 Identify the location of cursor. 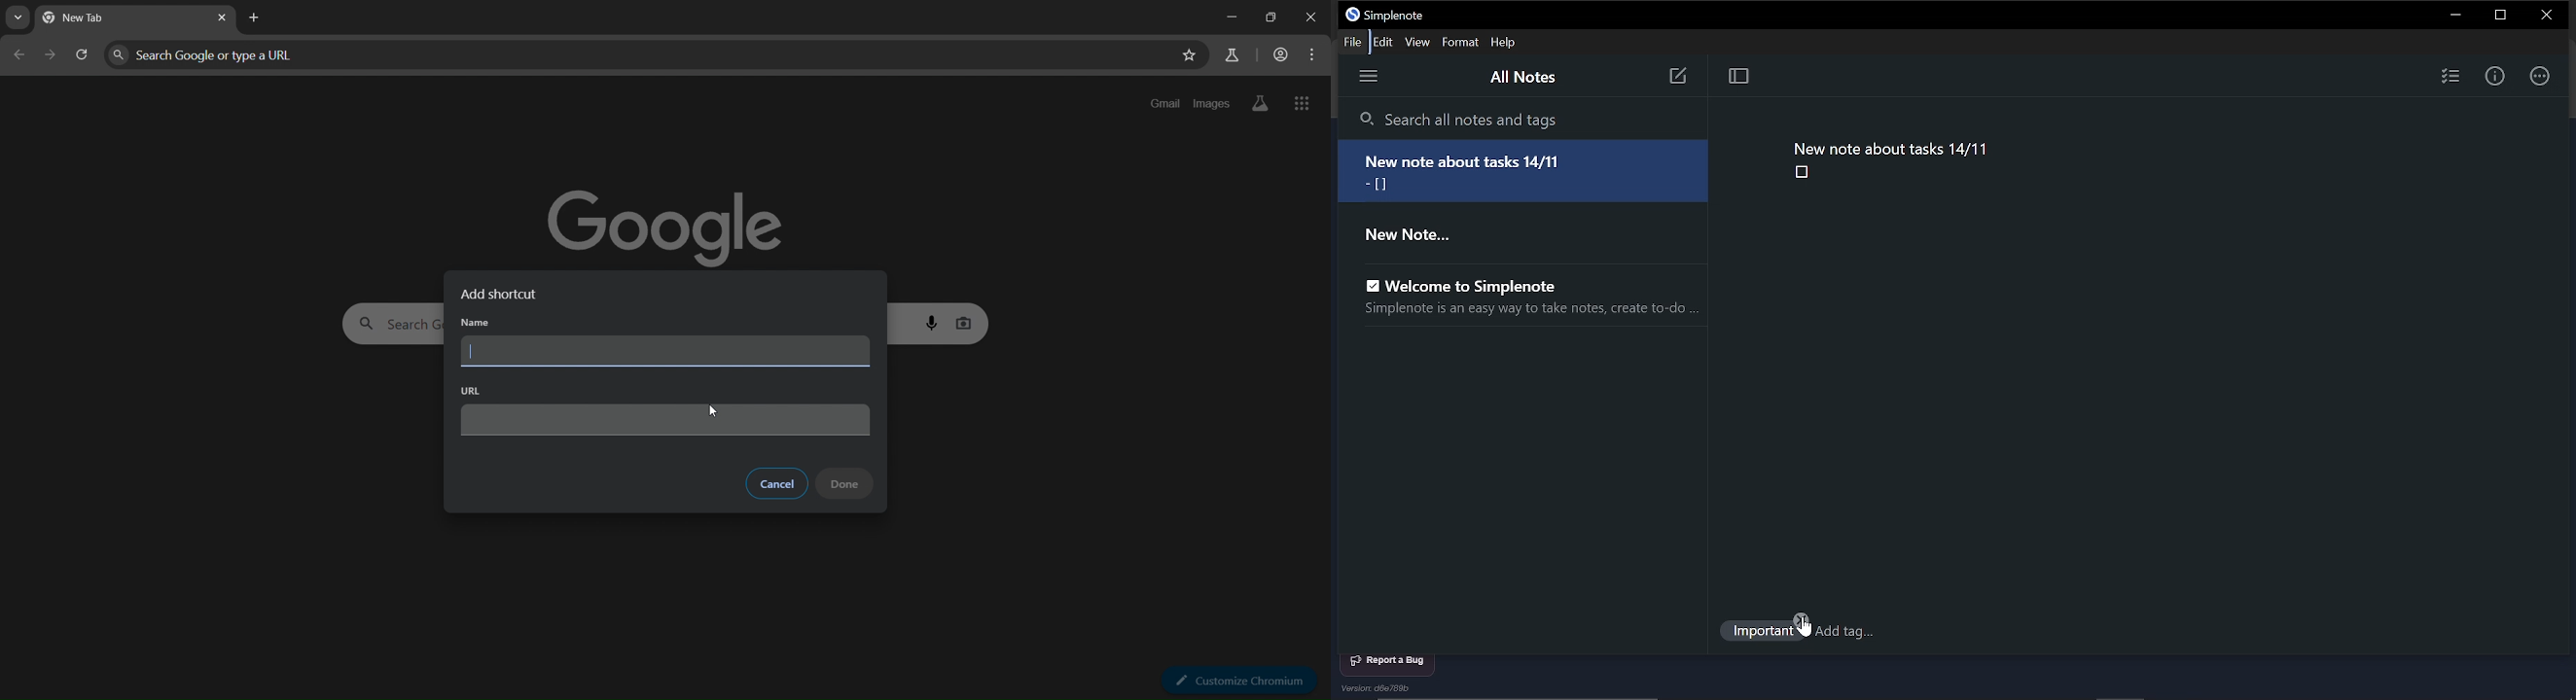
(713, 412).